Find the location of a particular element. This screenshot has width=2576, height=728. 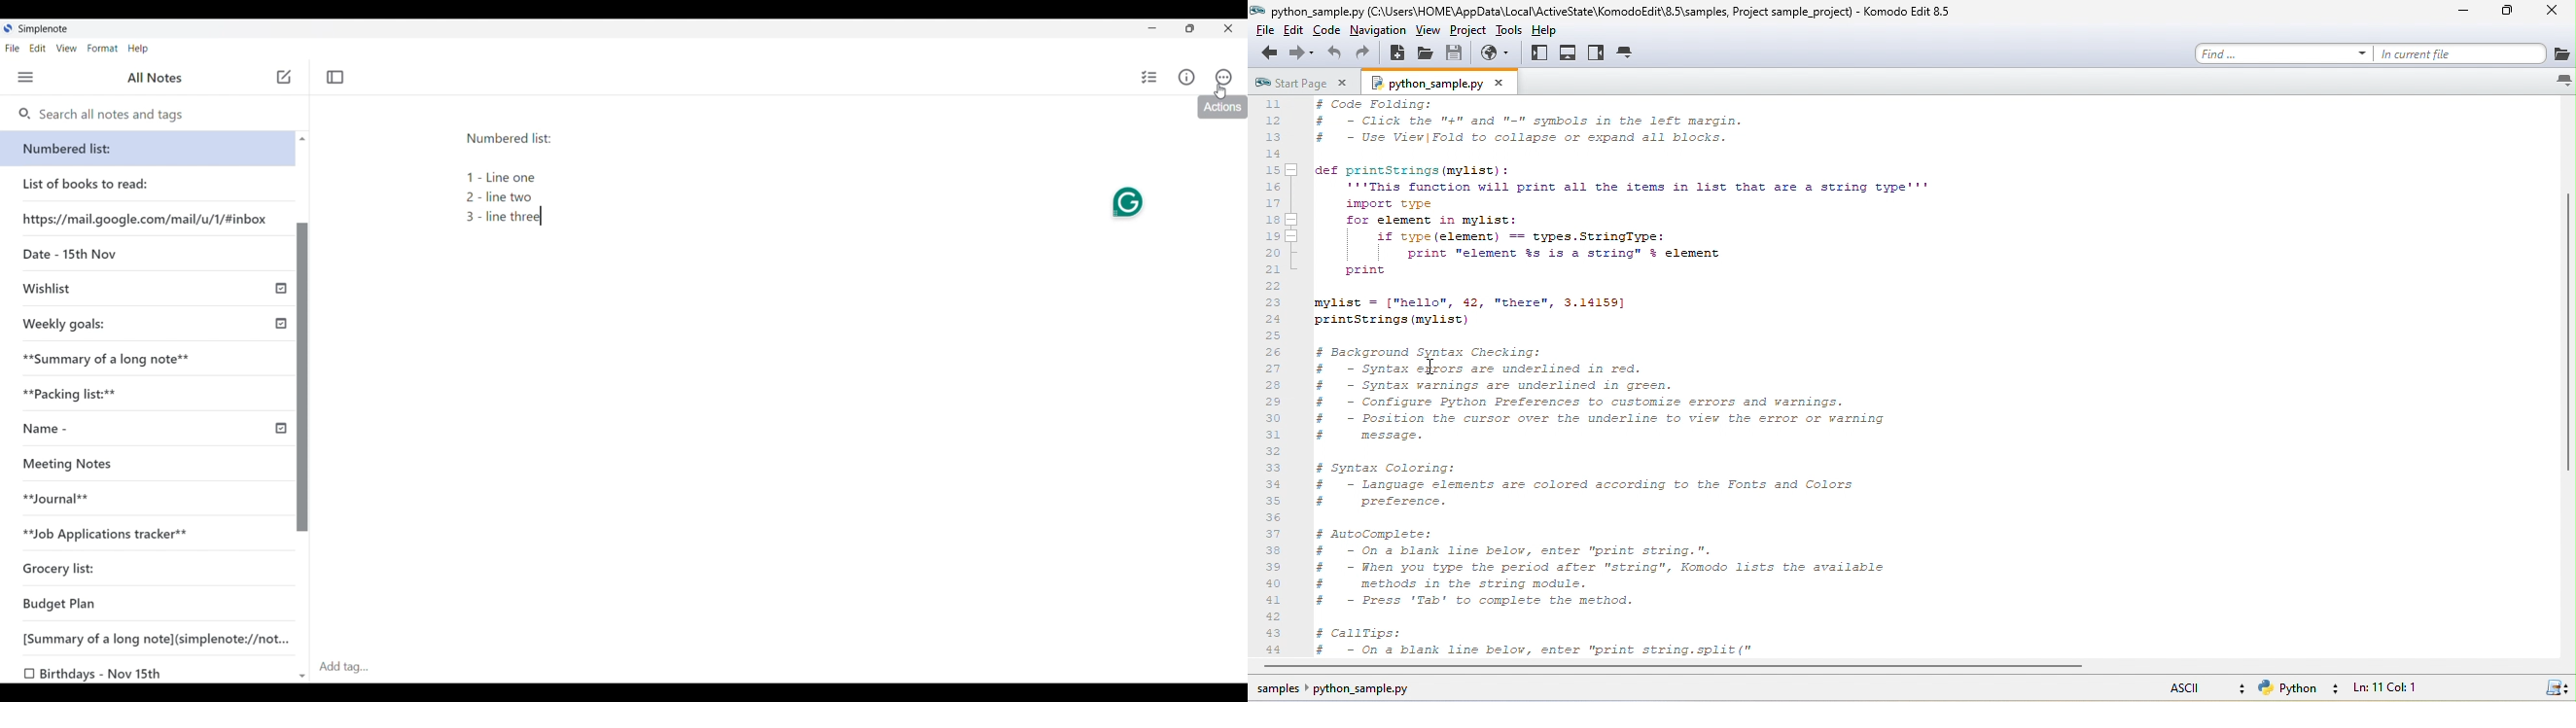

back is located at coordinates (1265, 53).